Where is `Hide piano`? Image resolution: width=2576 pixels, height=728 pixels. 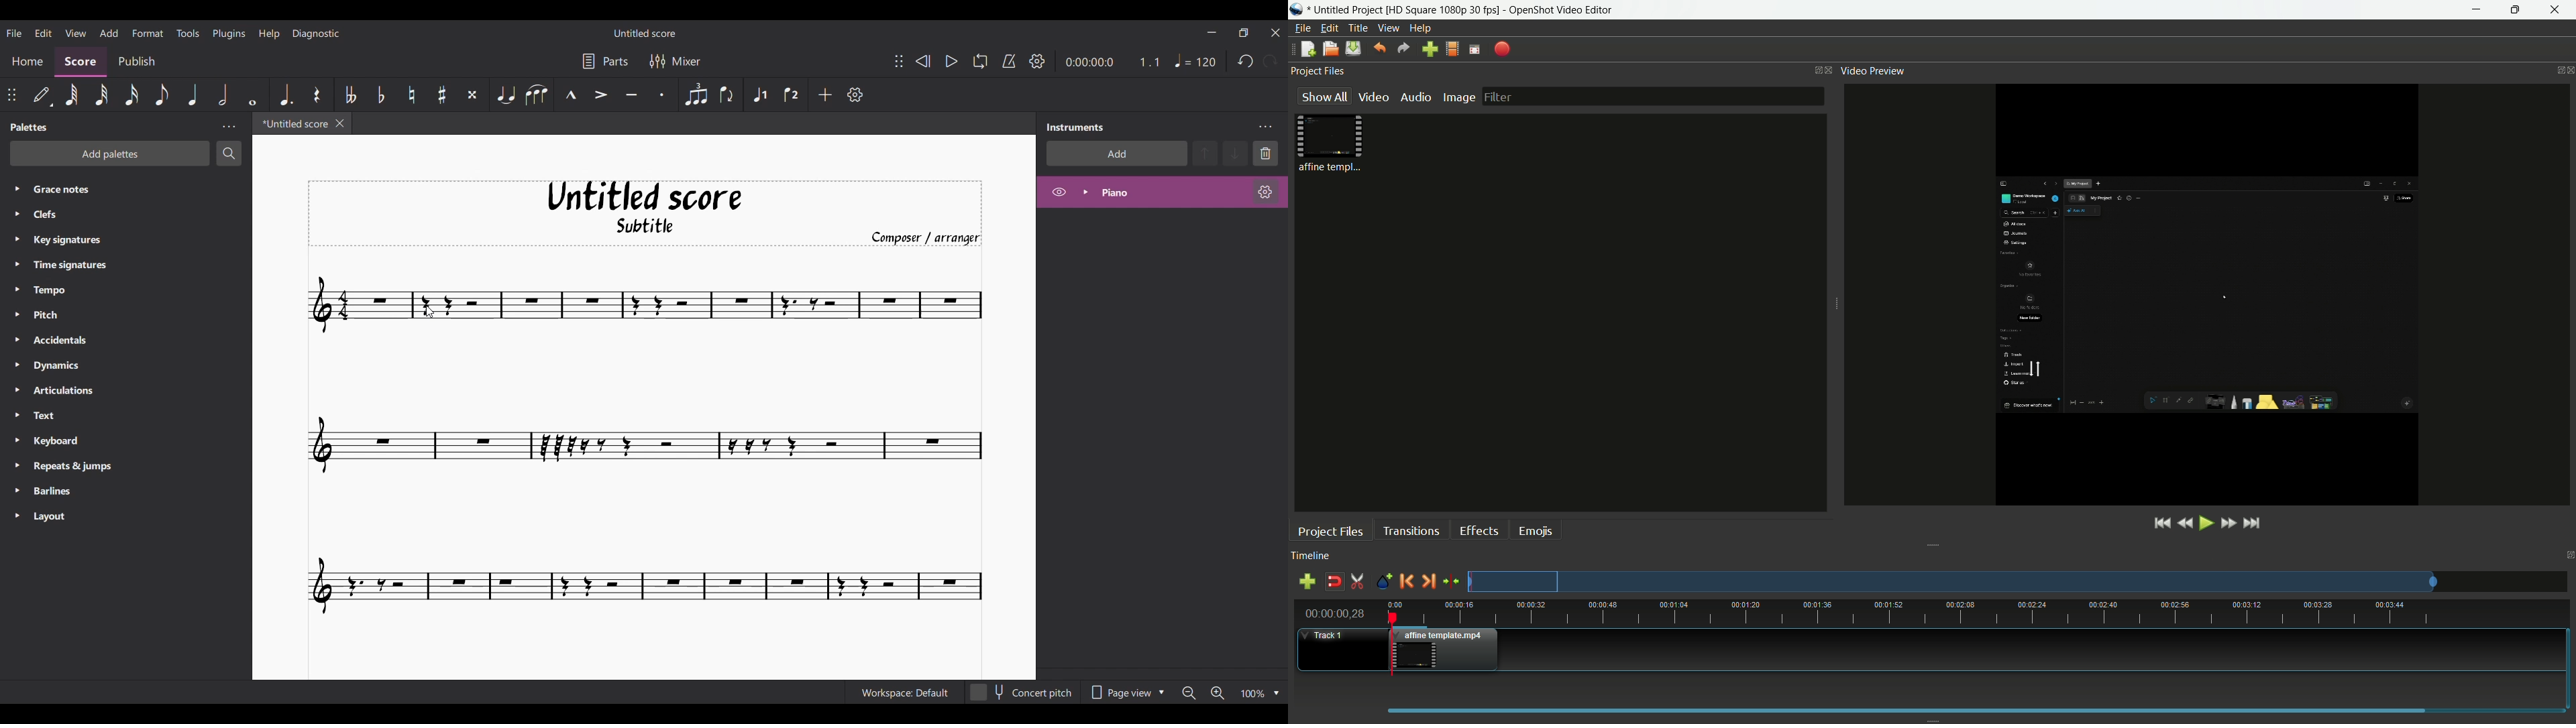 Hide piano is located at coordinates (1059, 192).